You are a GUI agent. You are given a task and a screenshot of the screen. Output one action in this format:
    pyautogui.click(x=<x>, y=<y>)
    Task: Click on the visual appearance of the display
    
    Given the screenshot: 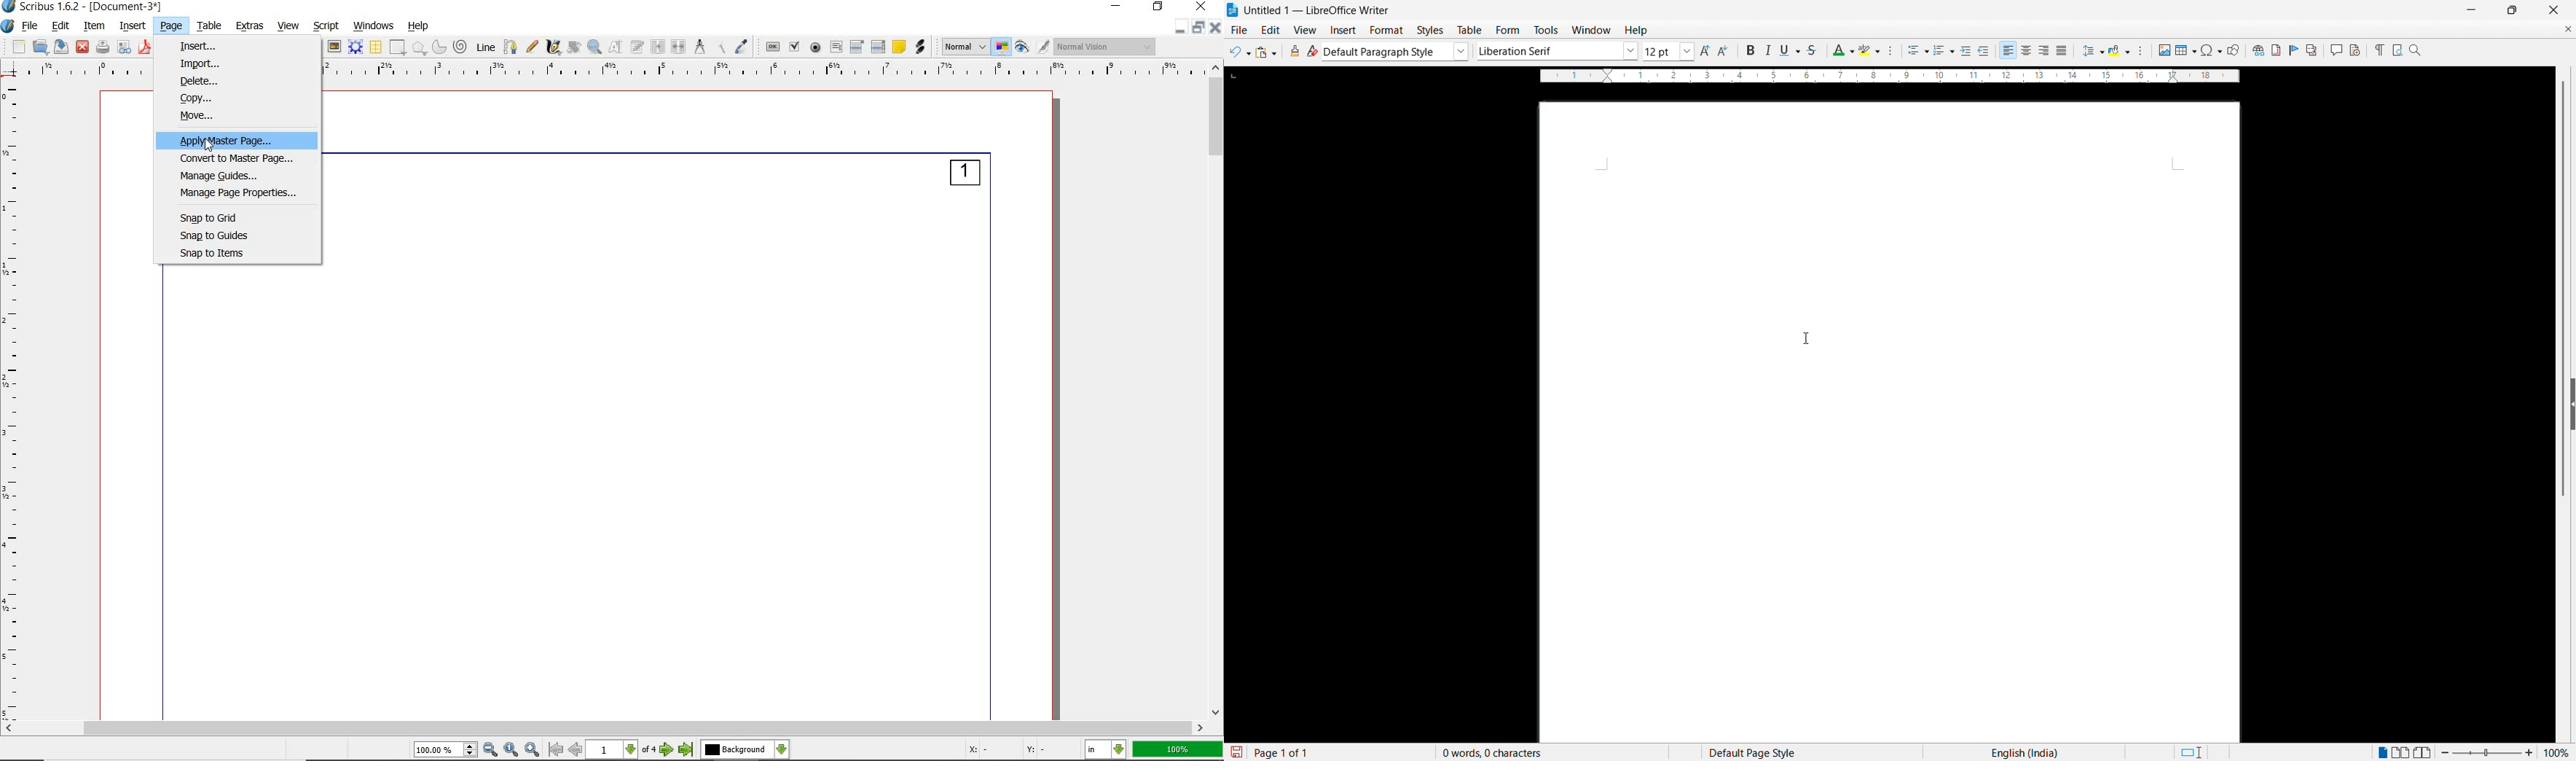 What is the action you would take?
    pyautogui.click(x=1107, y=45)
    